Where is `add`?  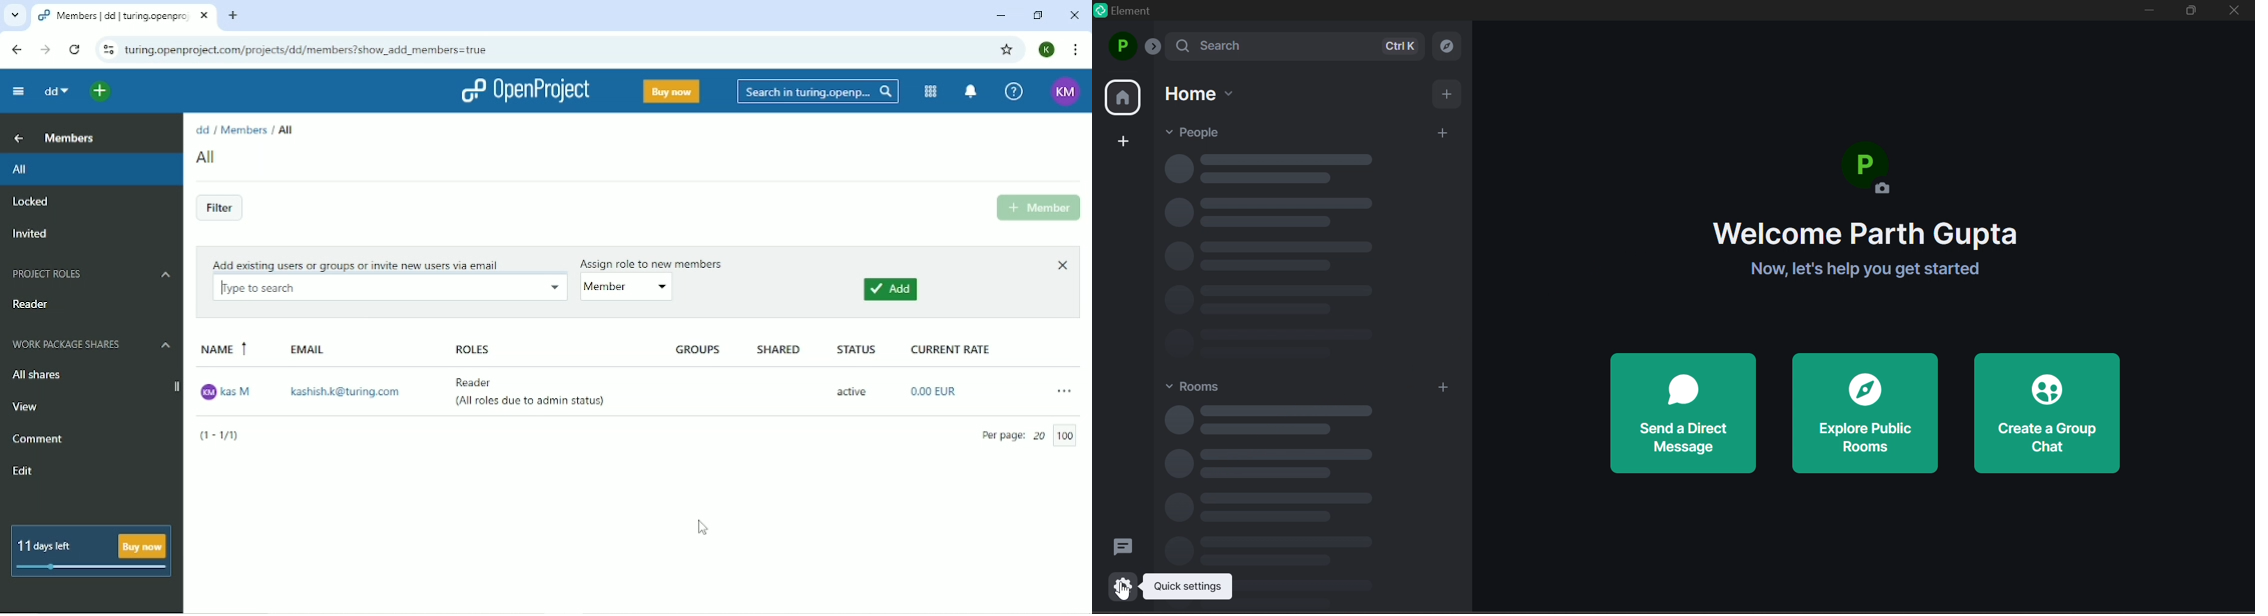 add is located at coordinates (1126, 140).